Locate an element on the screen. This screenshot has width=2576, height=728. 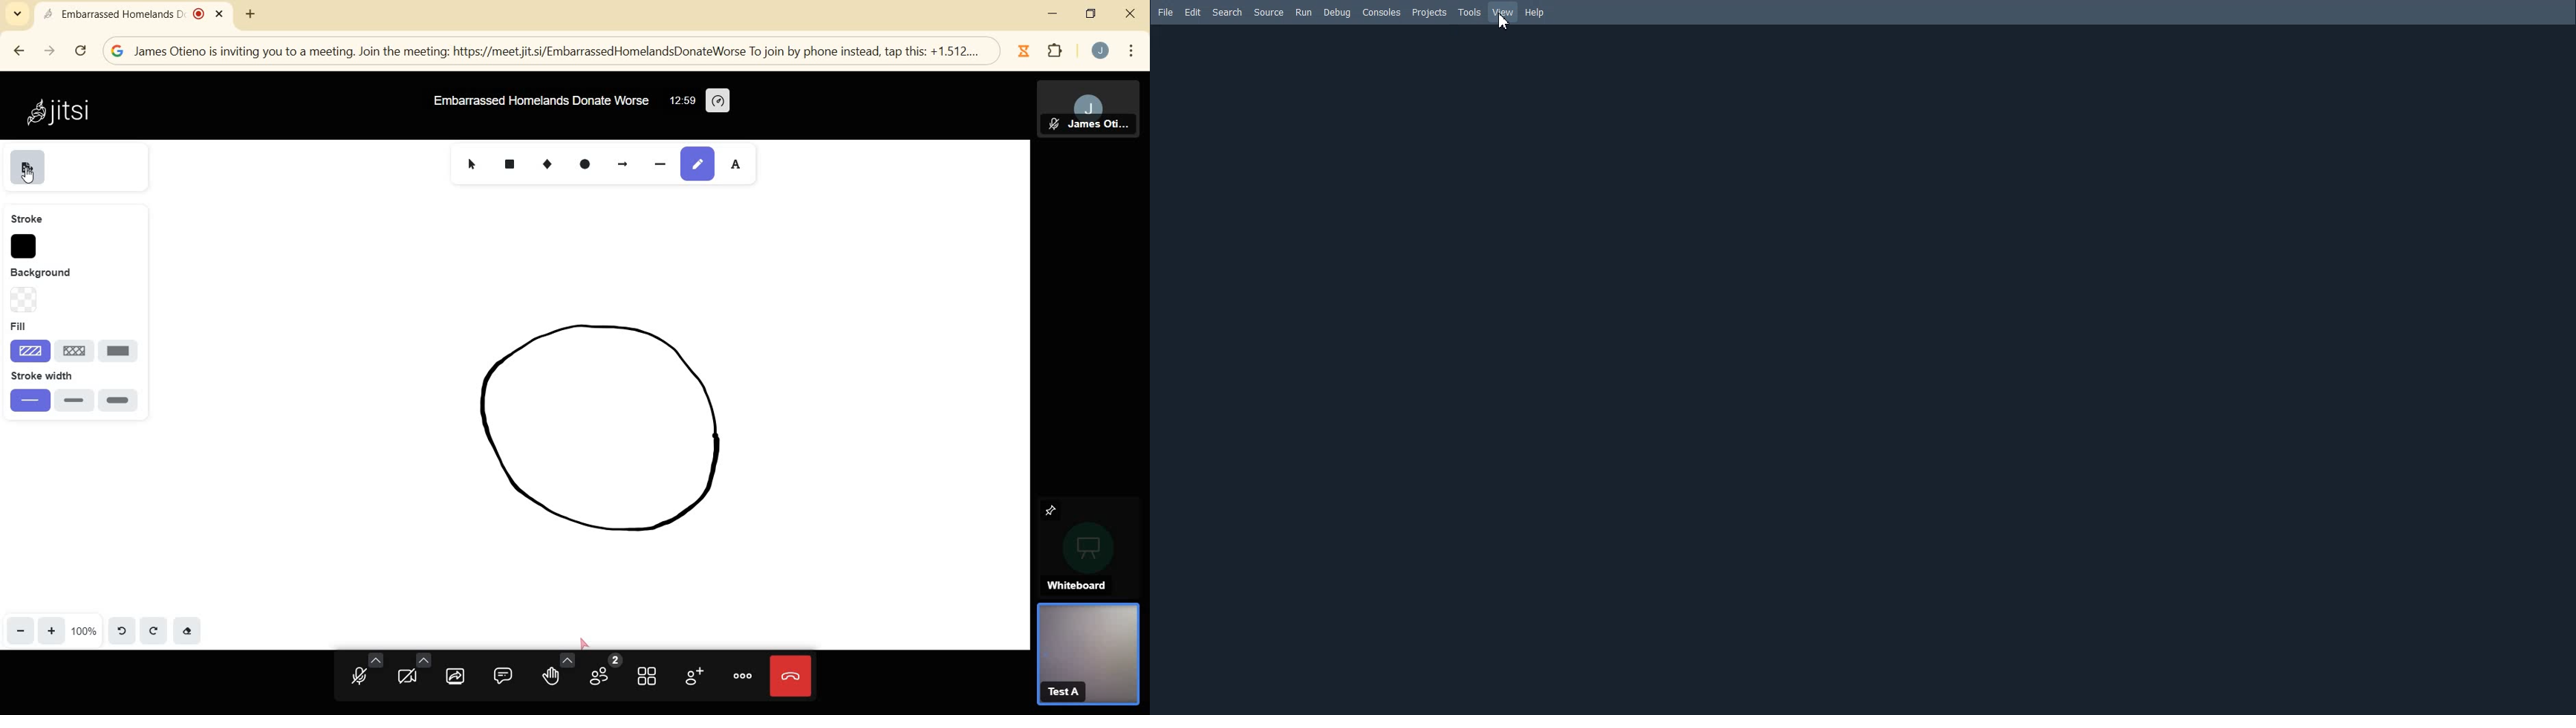
type is located at coordinates (741, 162).